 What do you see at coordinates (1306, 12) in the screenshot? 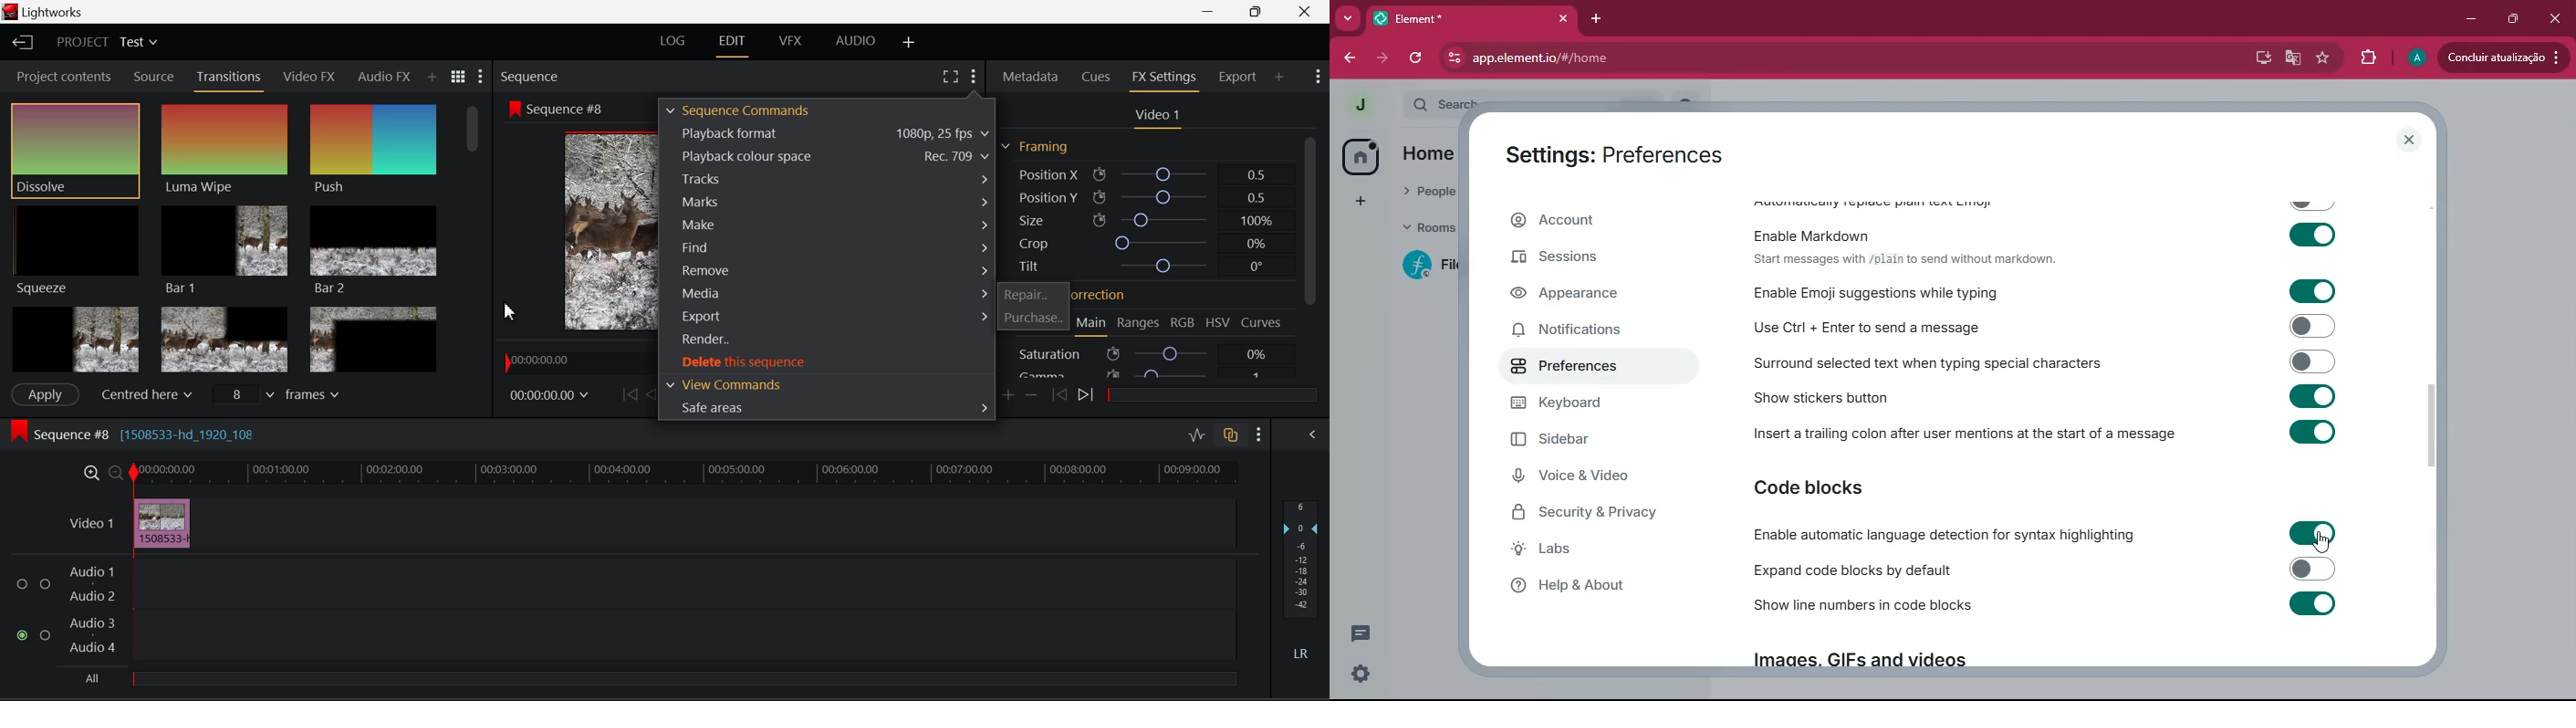
I see `Close` at bounding box center [1306, 12].